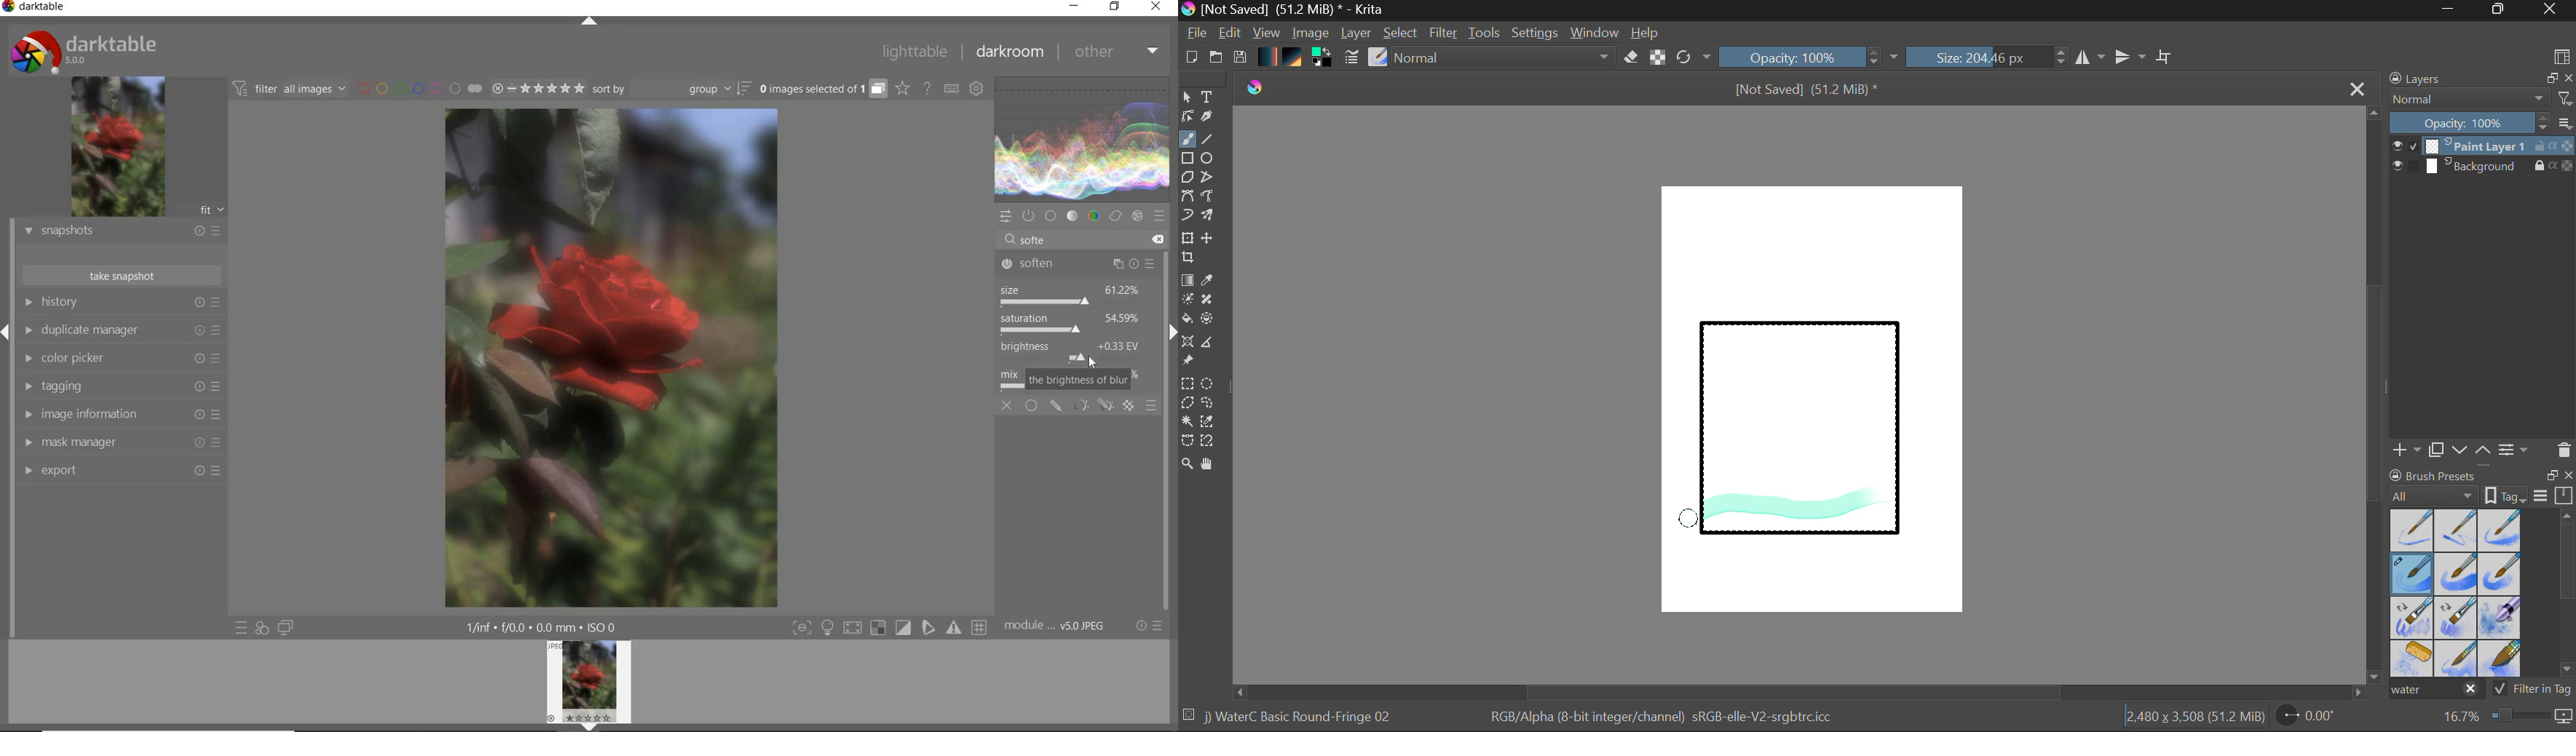 This screenshot has width=2576, height=756. I want to click on lighttable, so click(917, 53).